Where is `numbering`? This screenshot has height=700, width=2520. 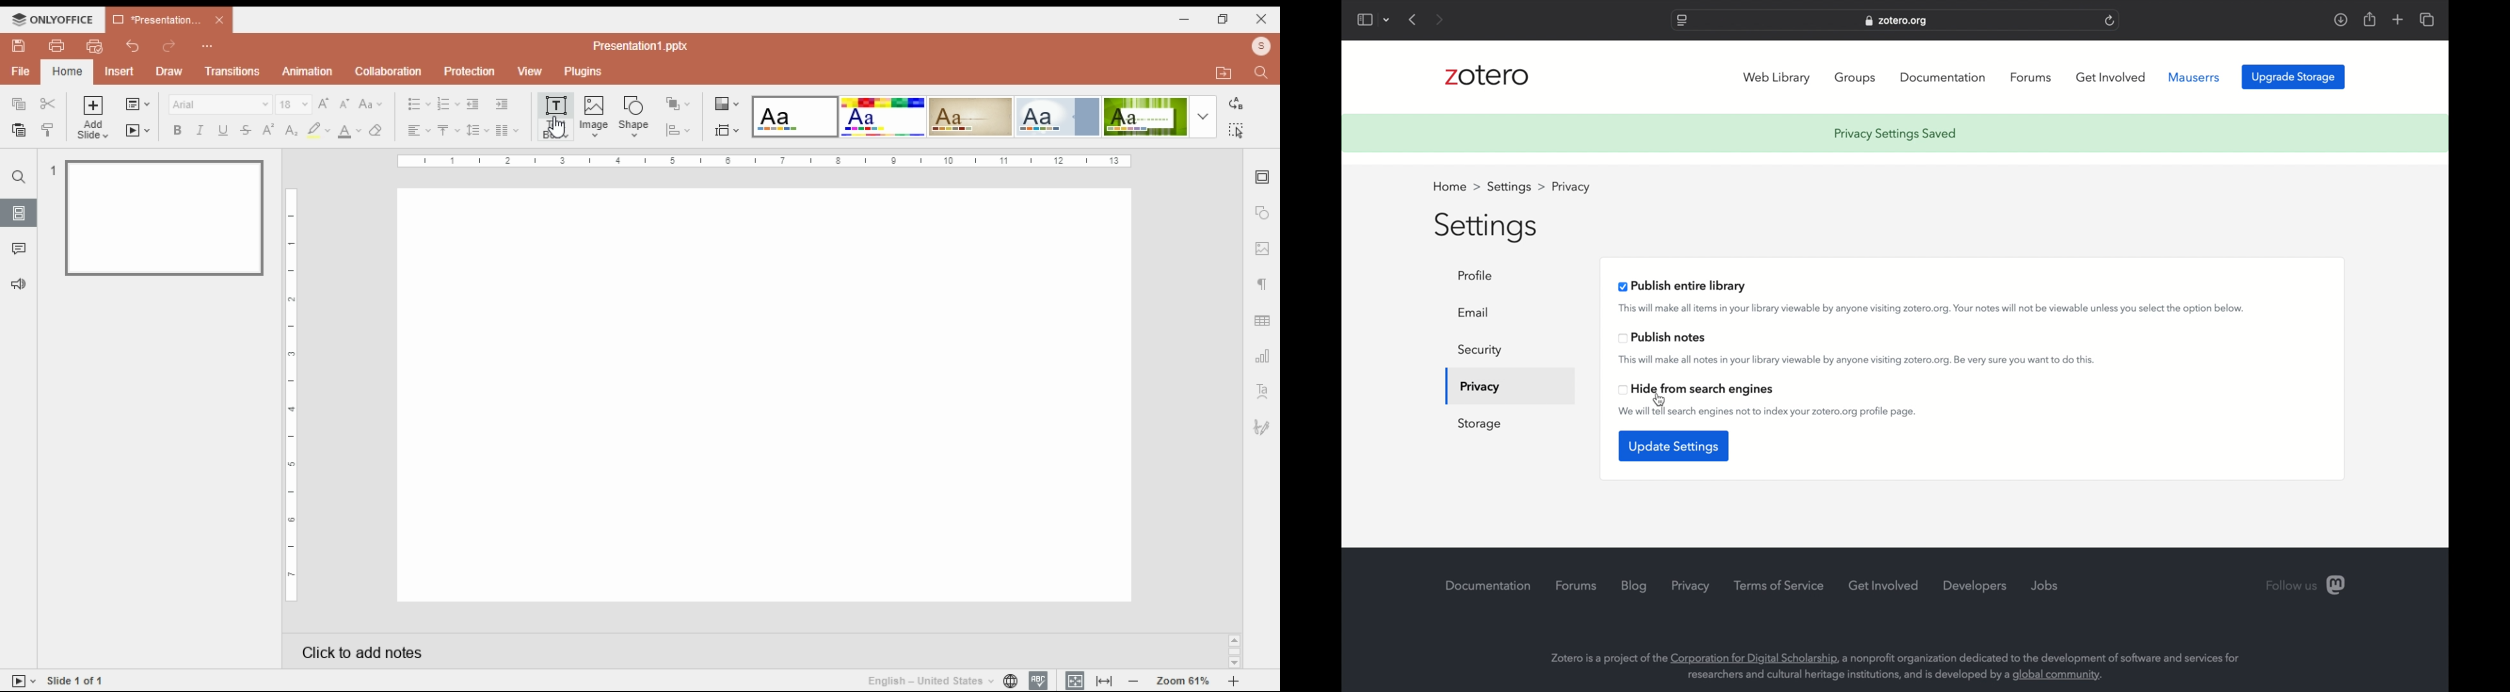 numbering is located at coordinates (448, 104).